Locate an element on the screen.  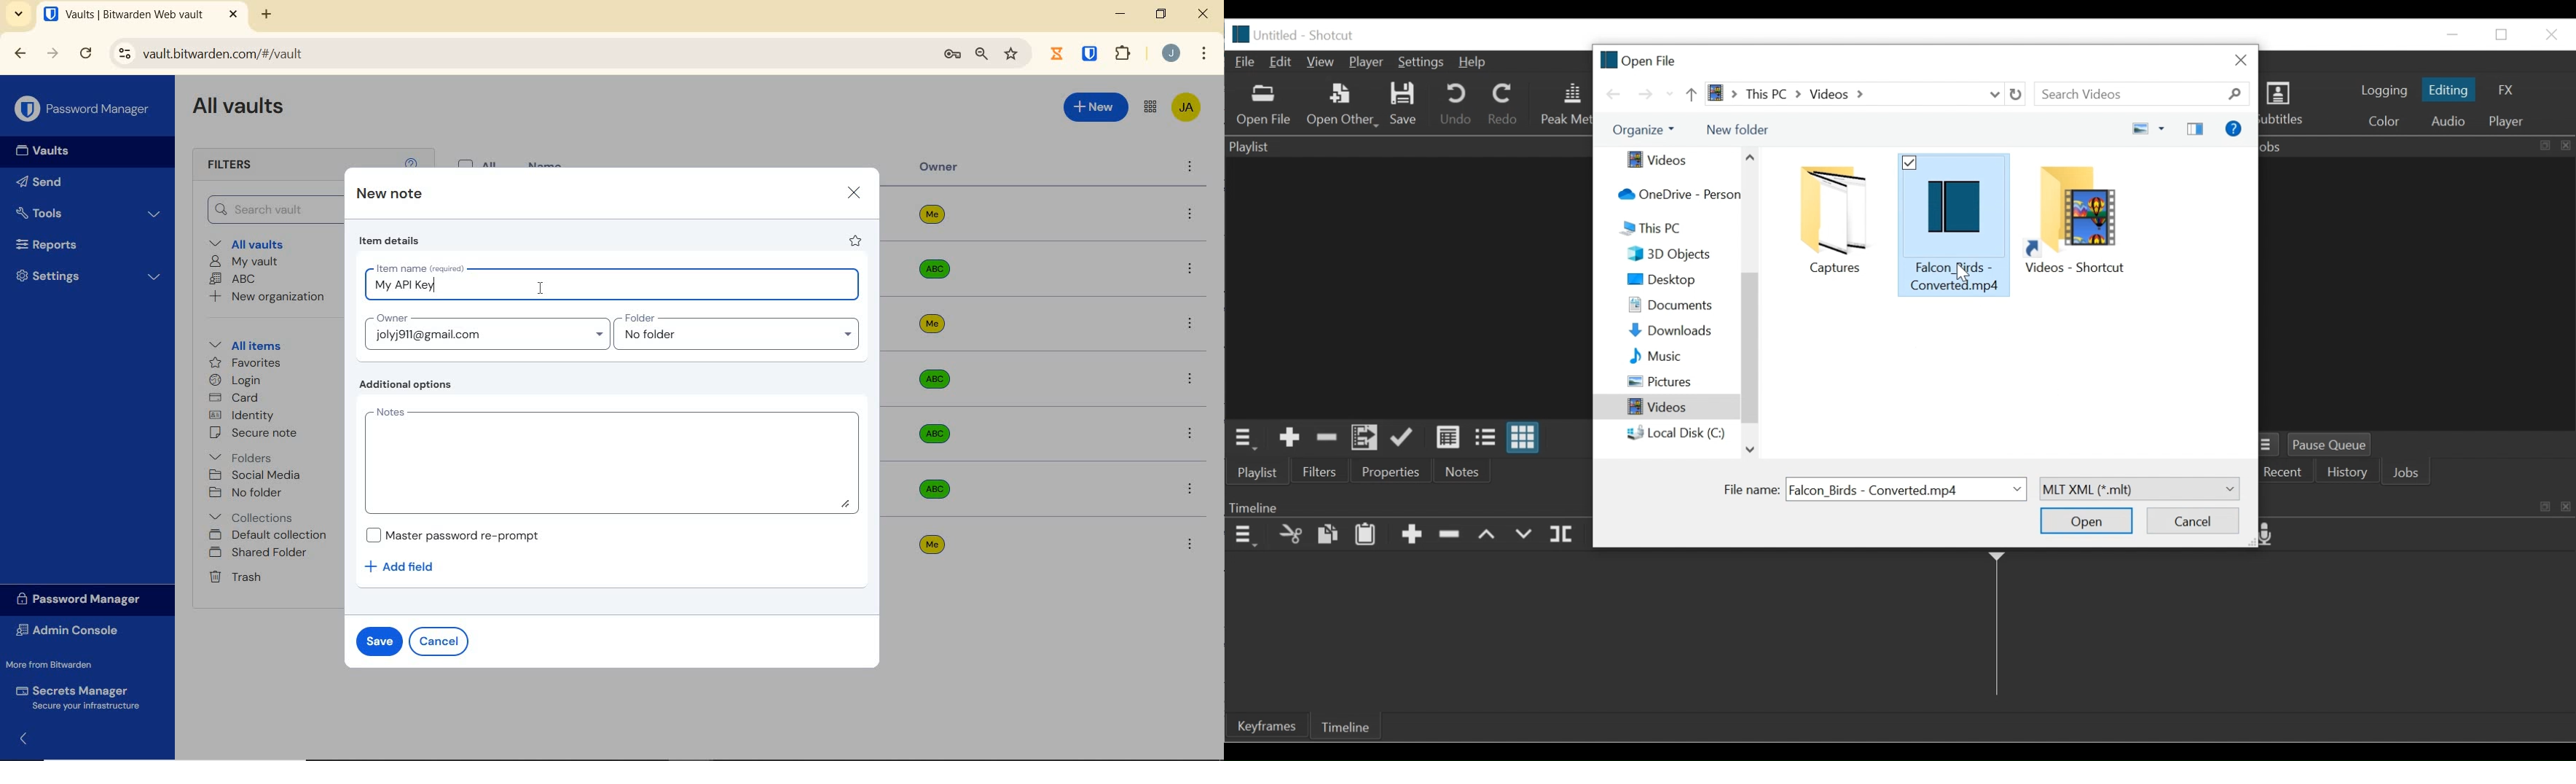
Cancel is located at coordinates (2192, 520).